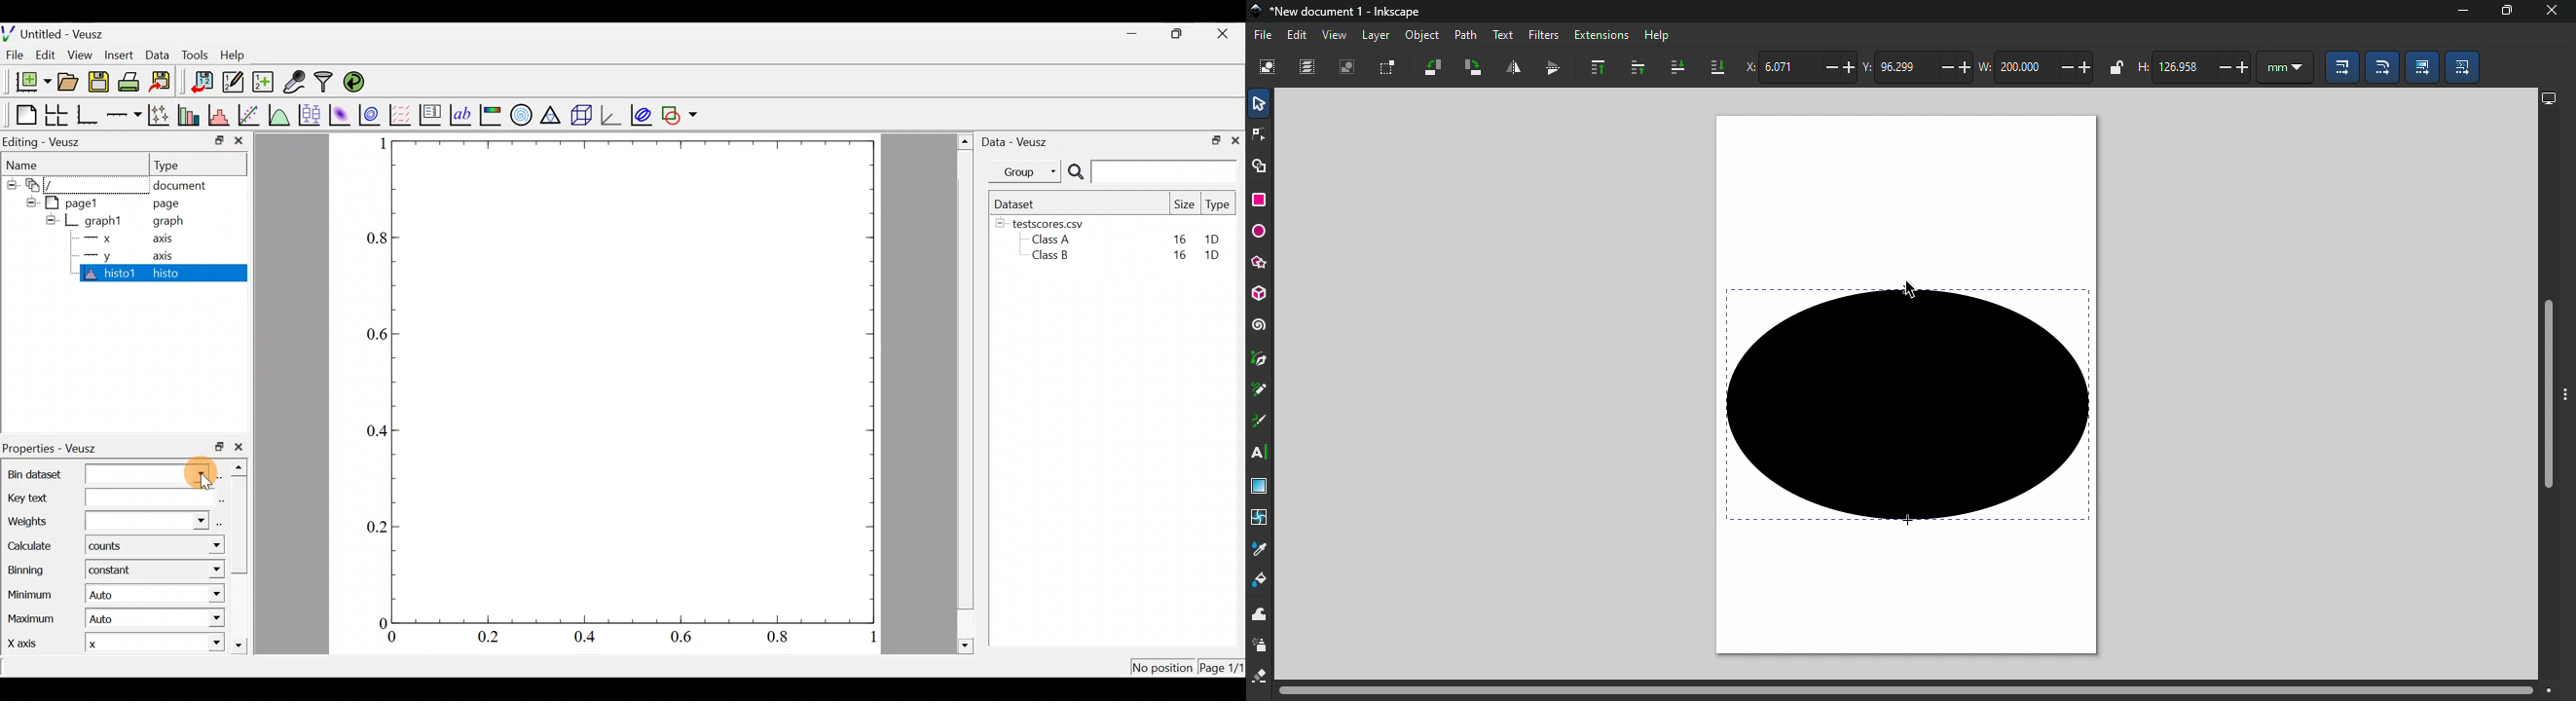 The image size is (2576, 728). Describe the element at coordinates (1917, 691) in the screenshot. I see `Horizontal scroll bar` at that location.